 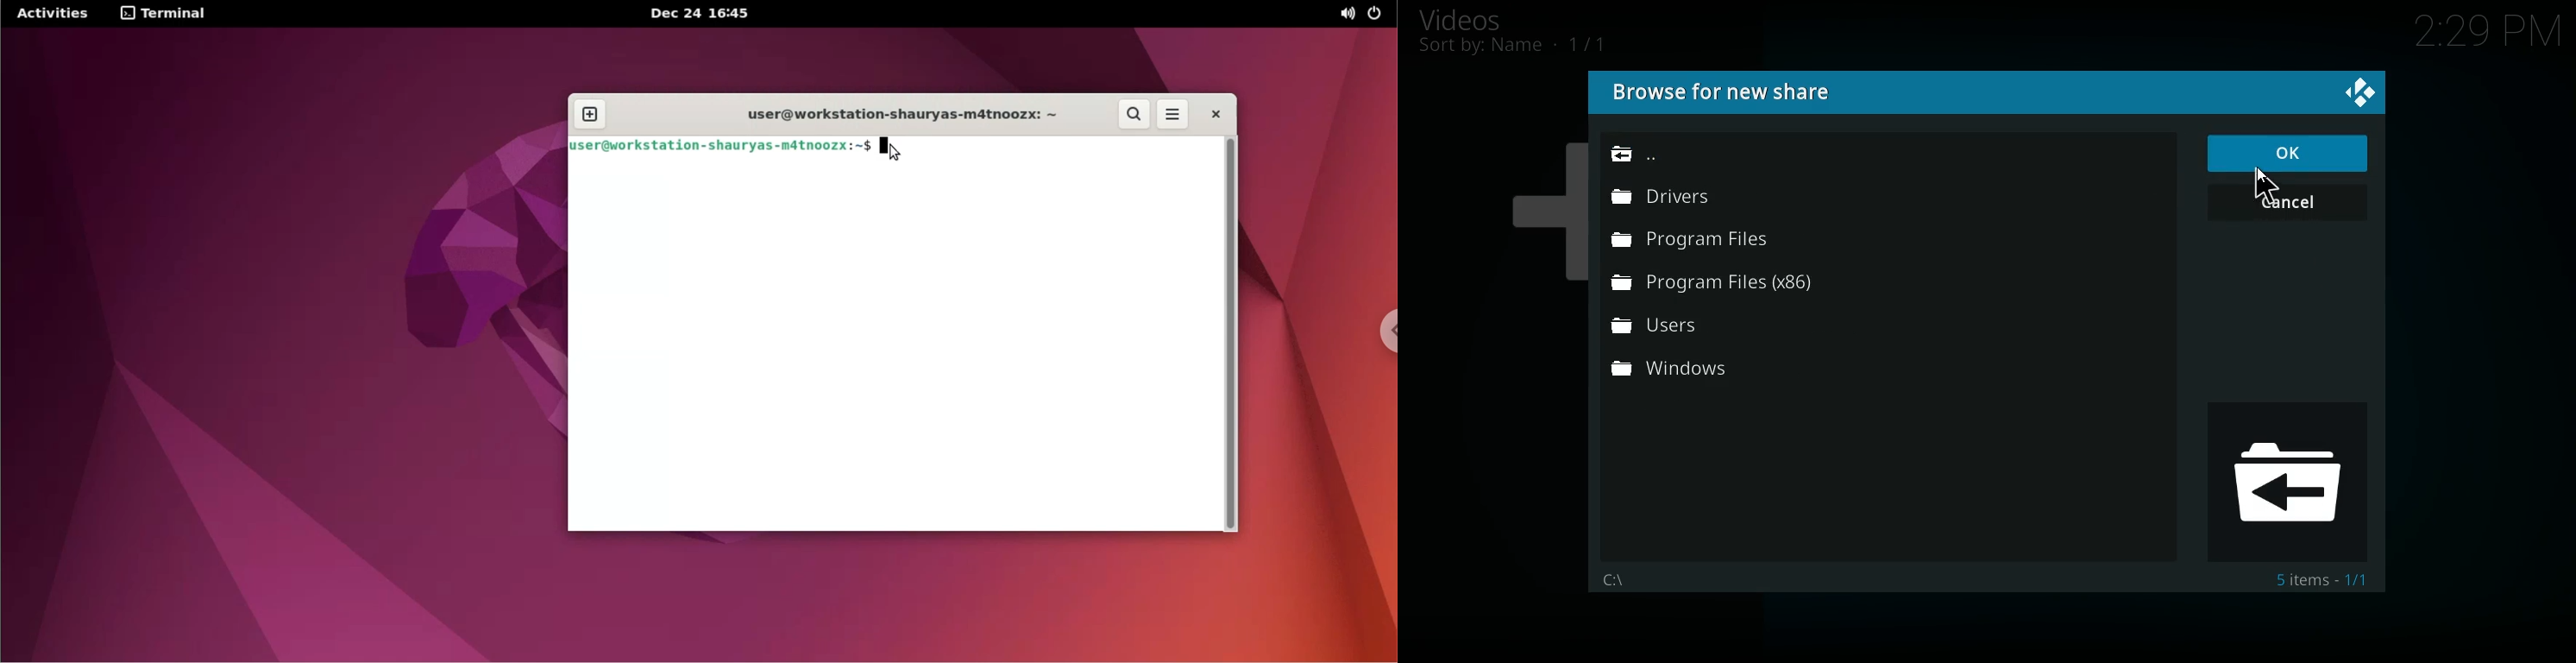 I want to click on program files, so click(x=1696, y=244).